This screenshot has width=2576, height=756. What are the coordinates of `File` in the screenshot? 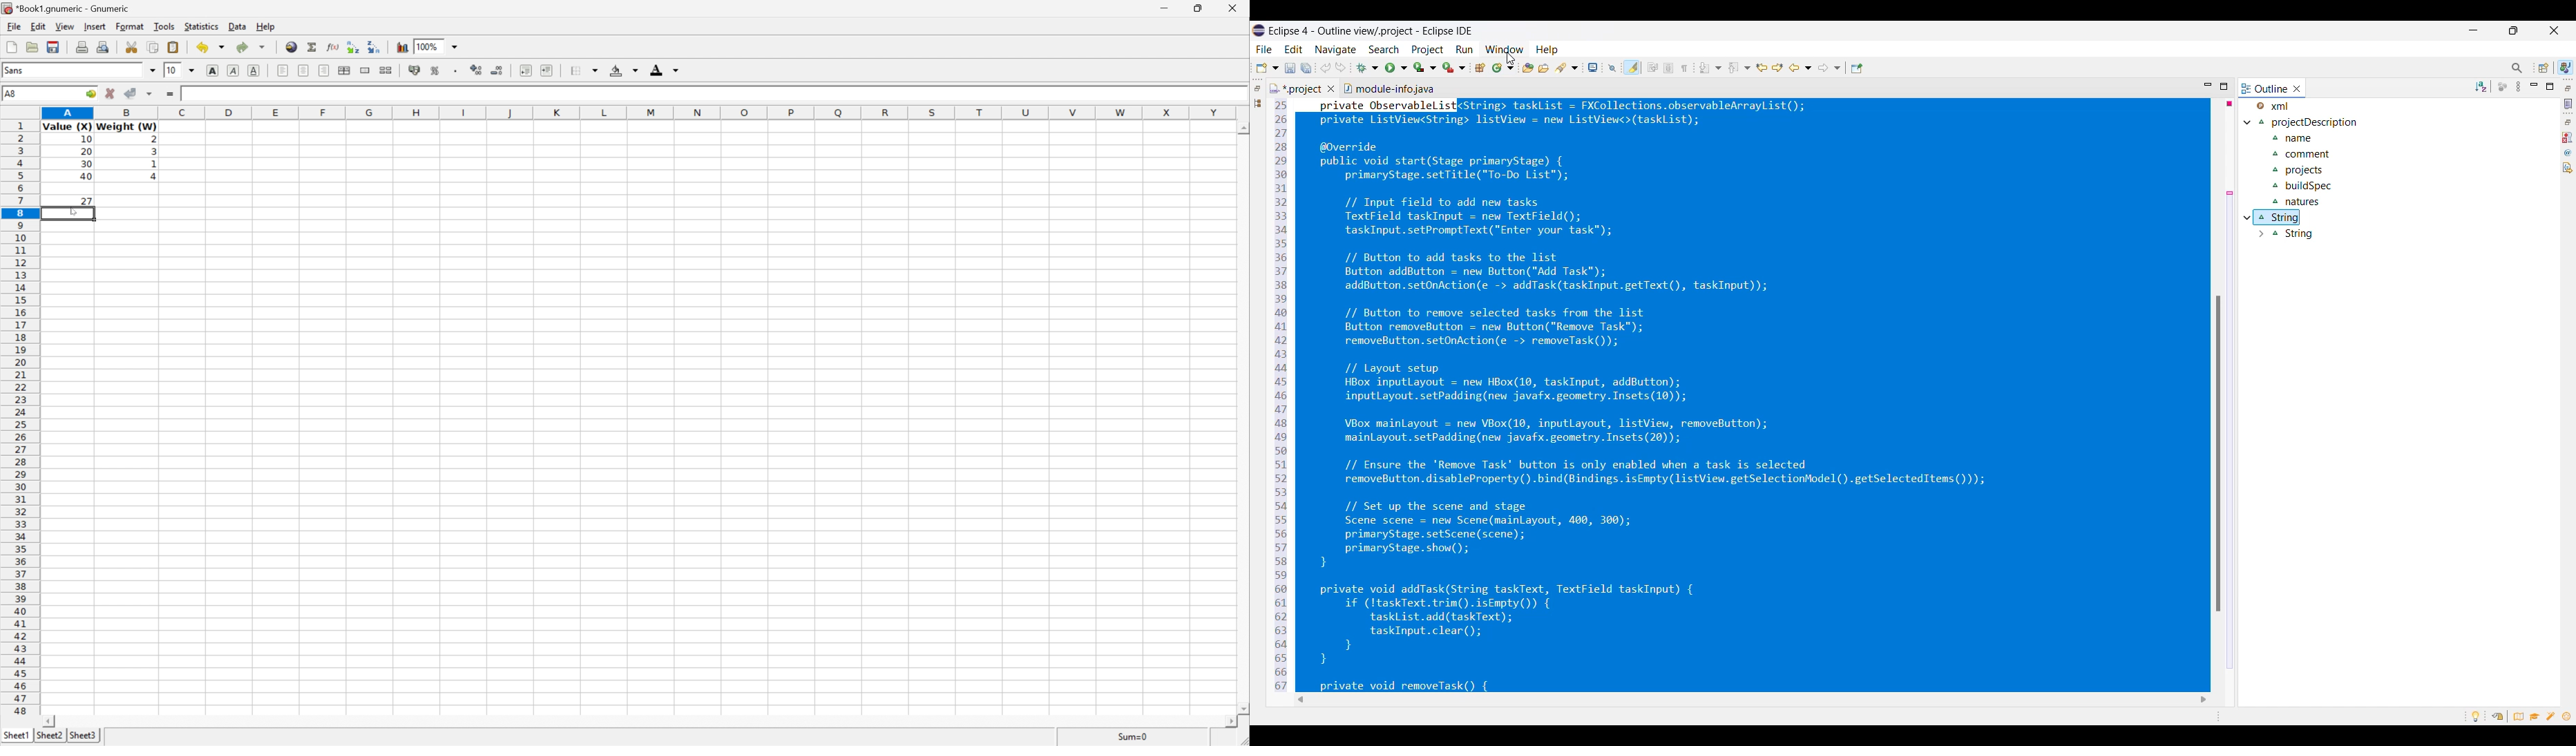 It's located at (13, 27).